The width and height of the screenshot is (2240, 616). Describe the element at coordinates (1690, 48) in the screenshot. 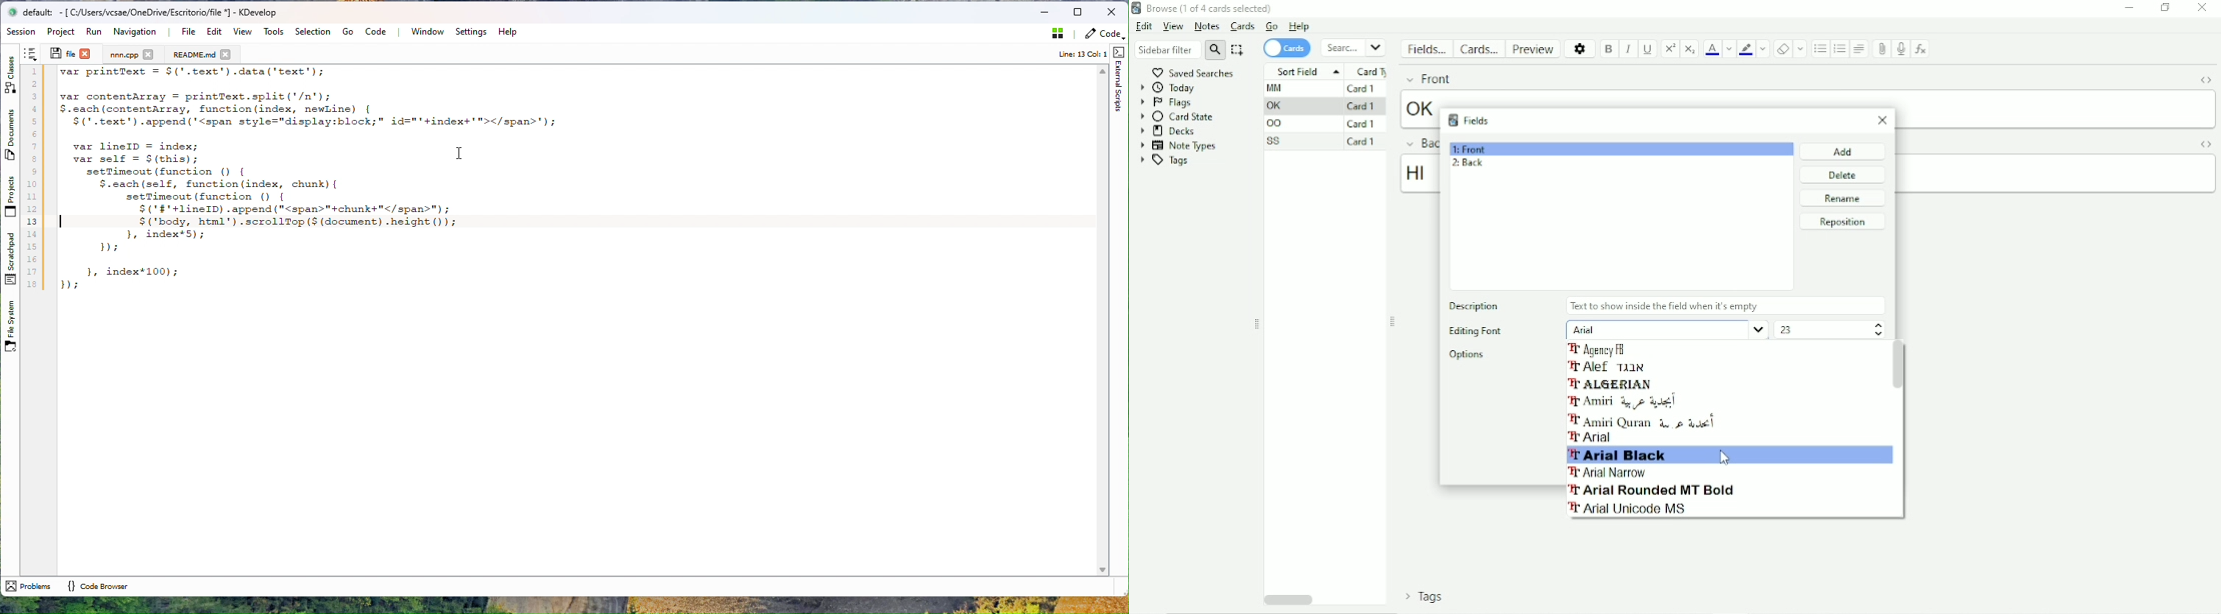

I see `Subscript` at that location.